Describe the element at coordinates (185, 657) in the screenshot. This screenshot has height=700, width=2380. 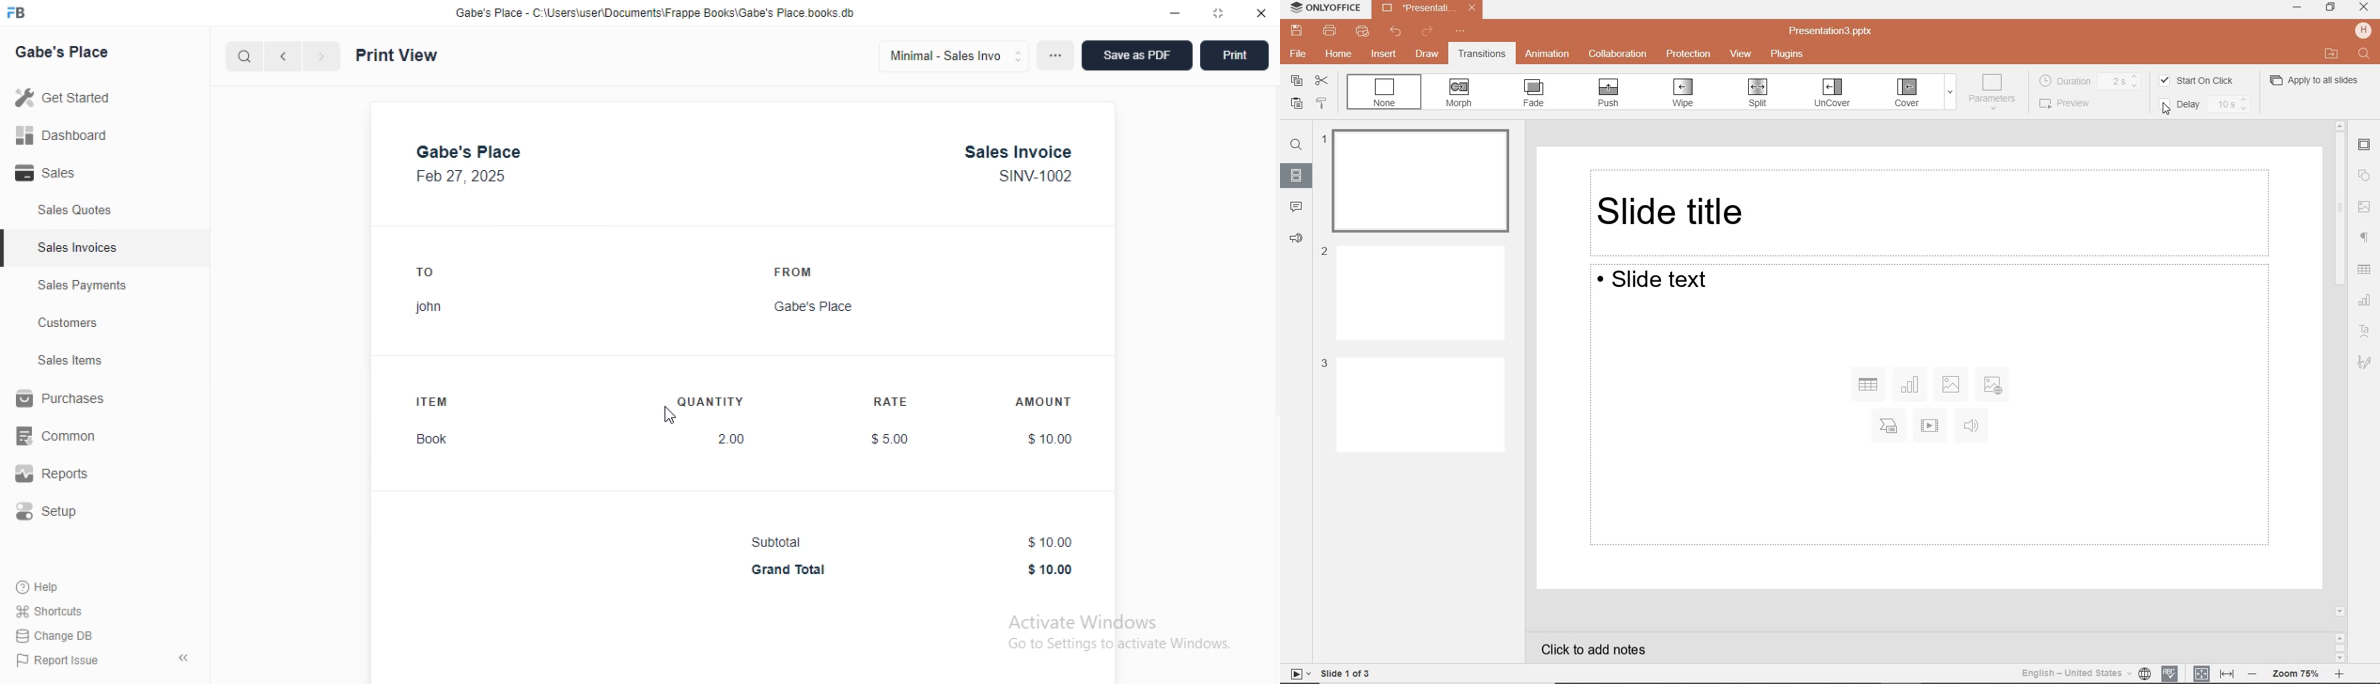
I see `toggle sidebar` at that location.